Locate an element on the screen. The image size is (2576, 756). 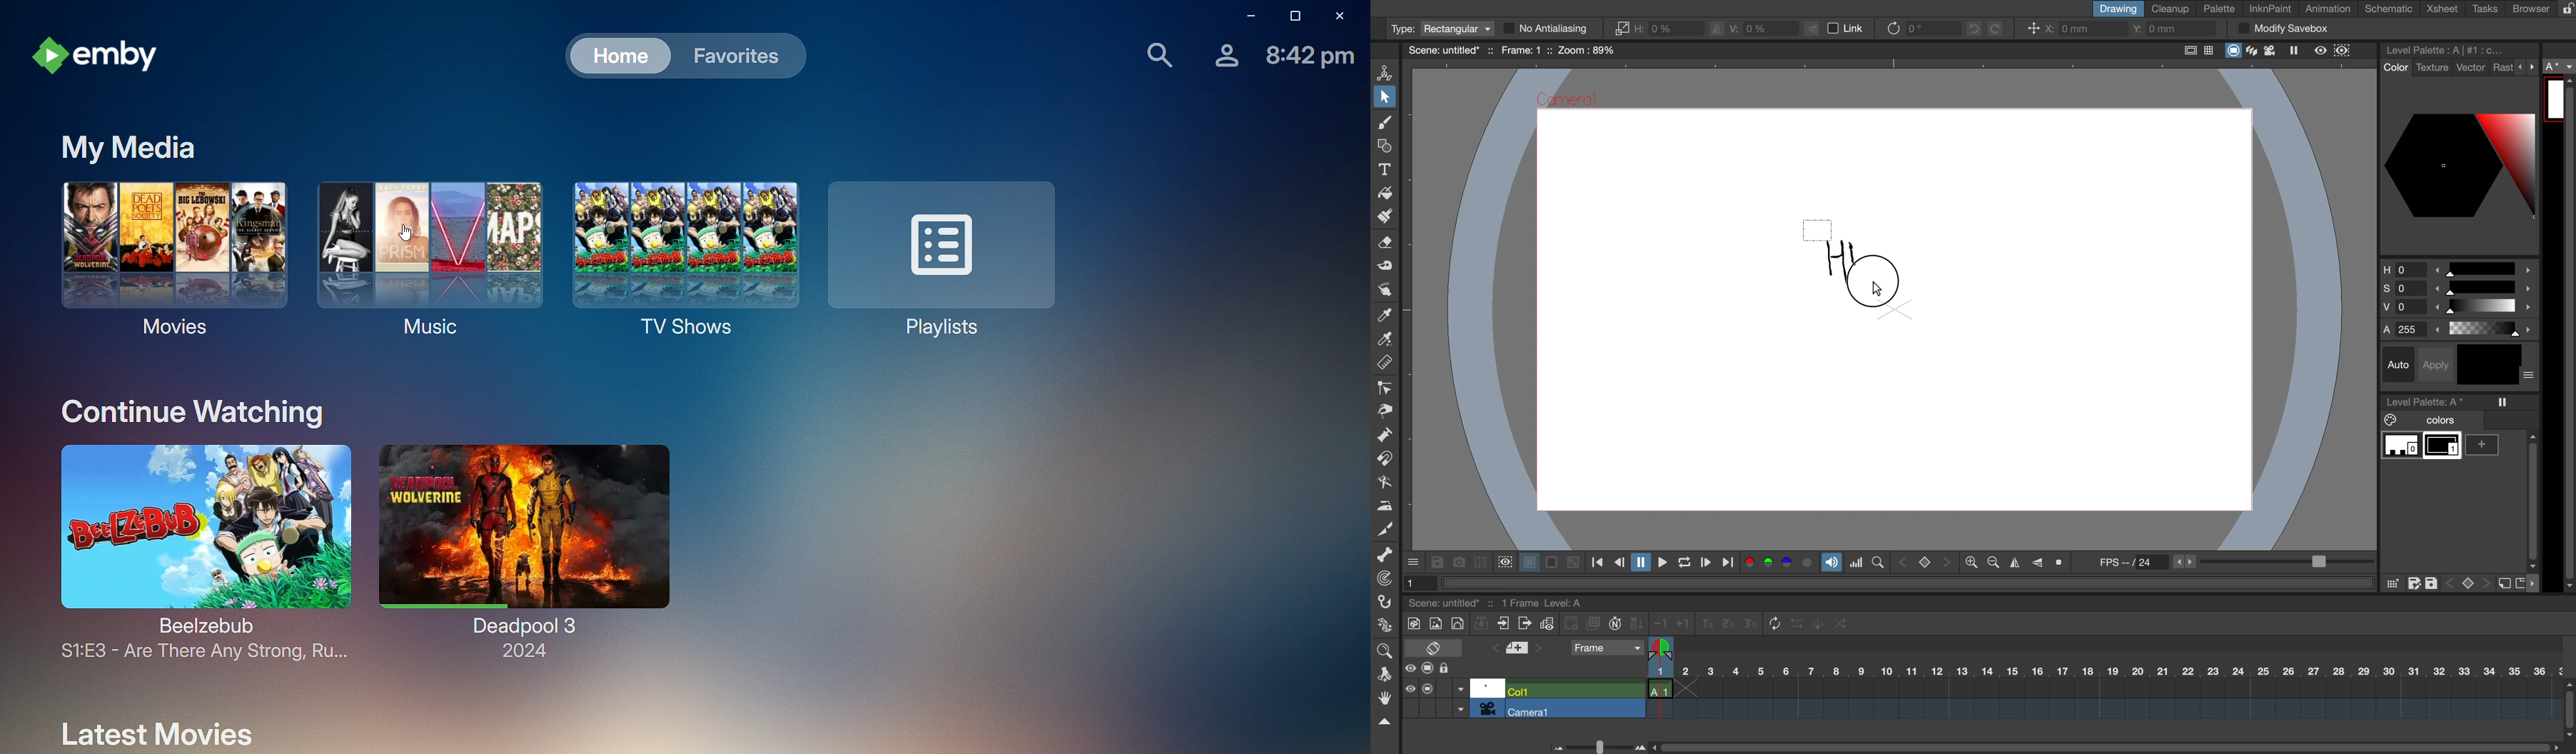
Continue Watching is located at coordinates (198, 410).